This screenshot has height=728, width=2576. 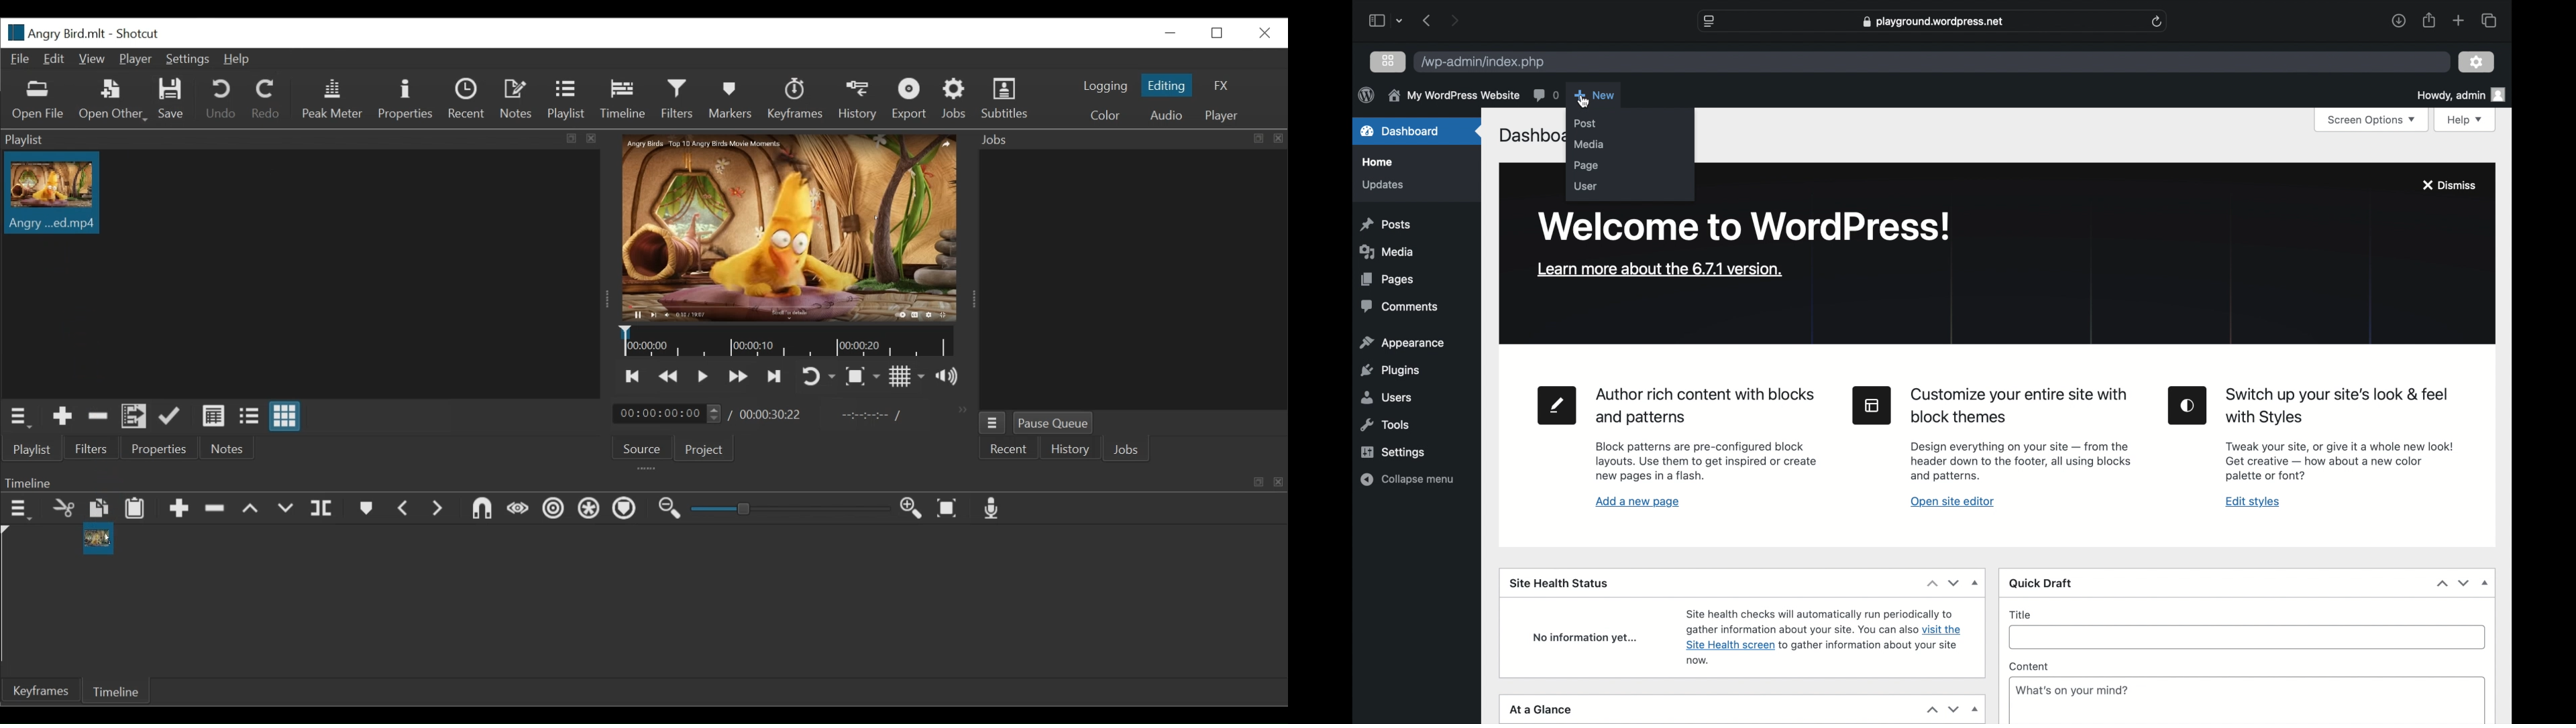 I want to click on Ripple, so click(x=553, y=509).